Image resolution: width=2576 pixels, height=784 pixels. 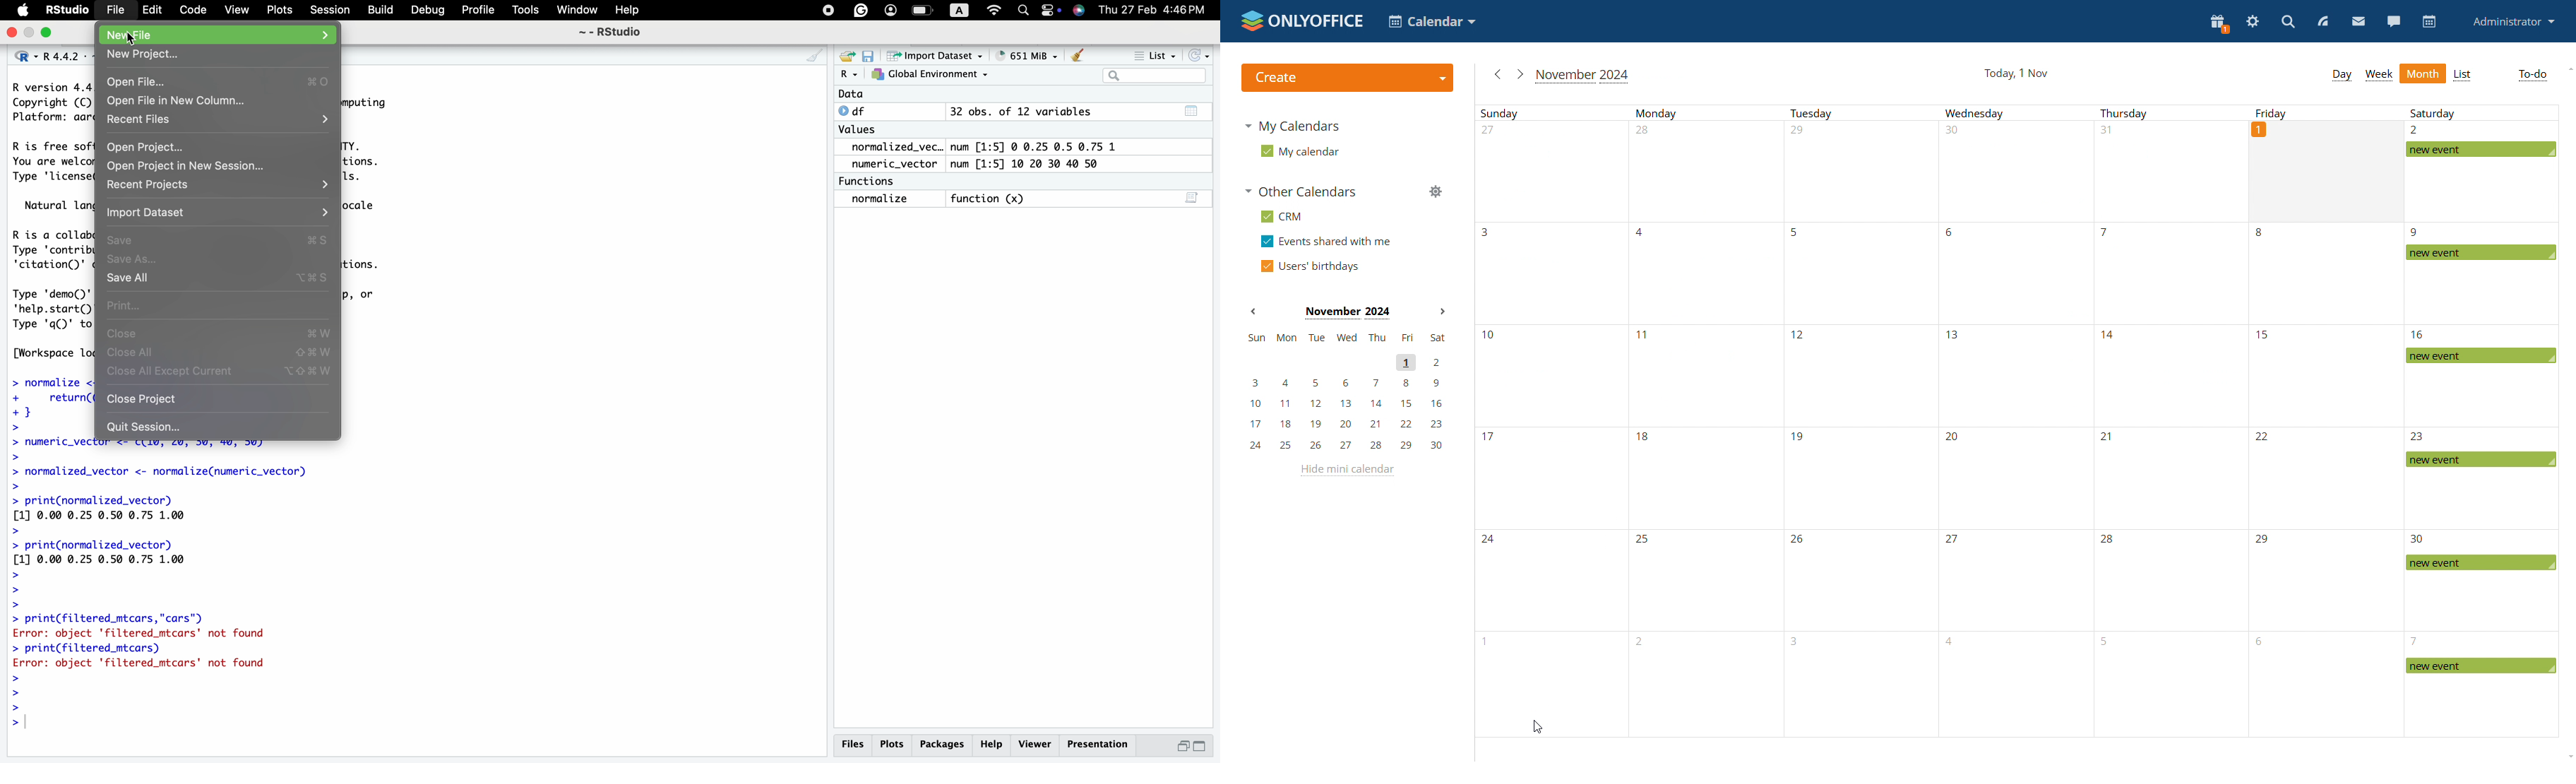 I want to click on 0 Quit Session, so click(x=156, y=426).